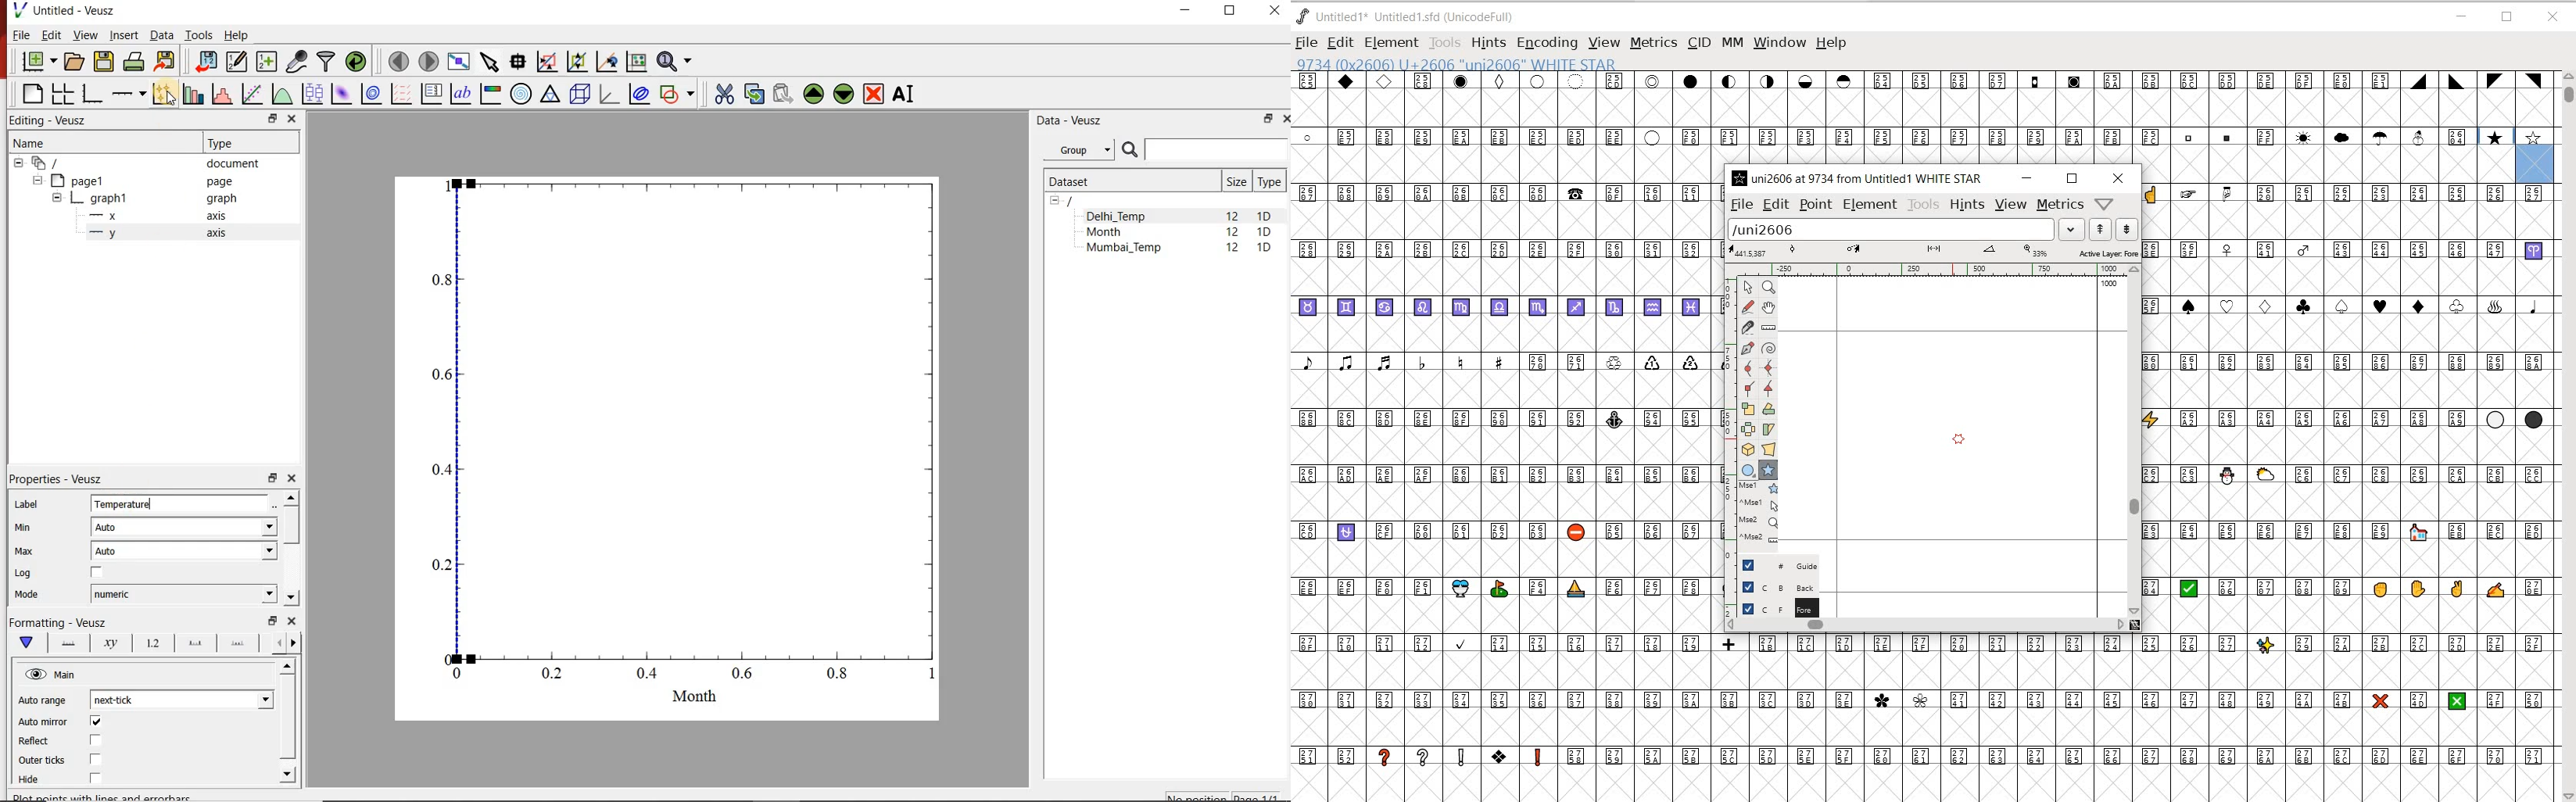 The height and width of the screenshot is (812, 2576). Describe the element at coordinates (1264, 233) in the screenshot. I see `1D` at that location.